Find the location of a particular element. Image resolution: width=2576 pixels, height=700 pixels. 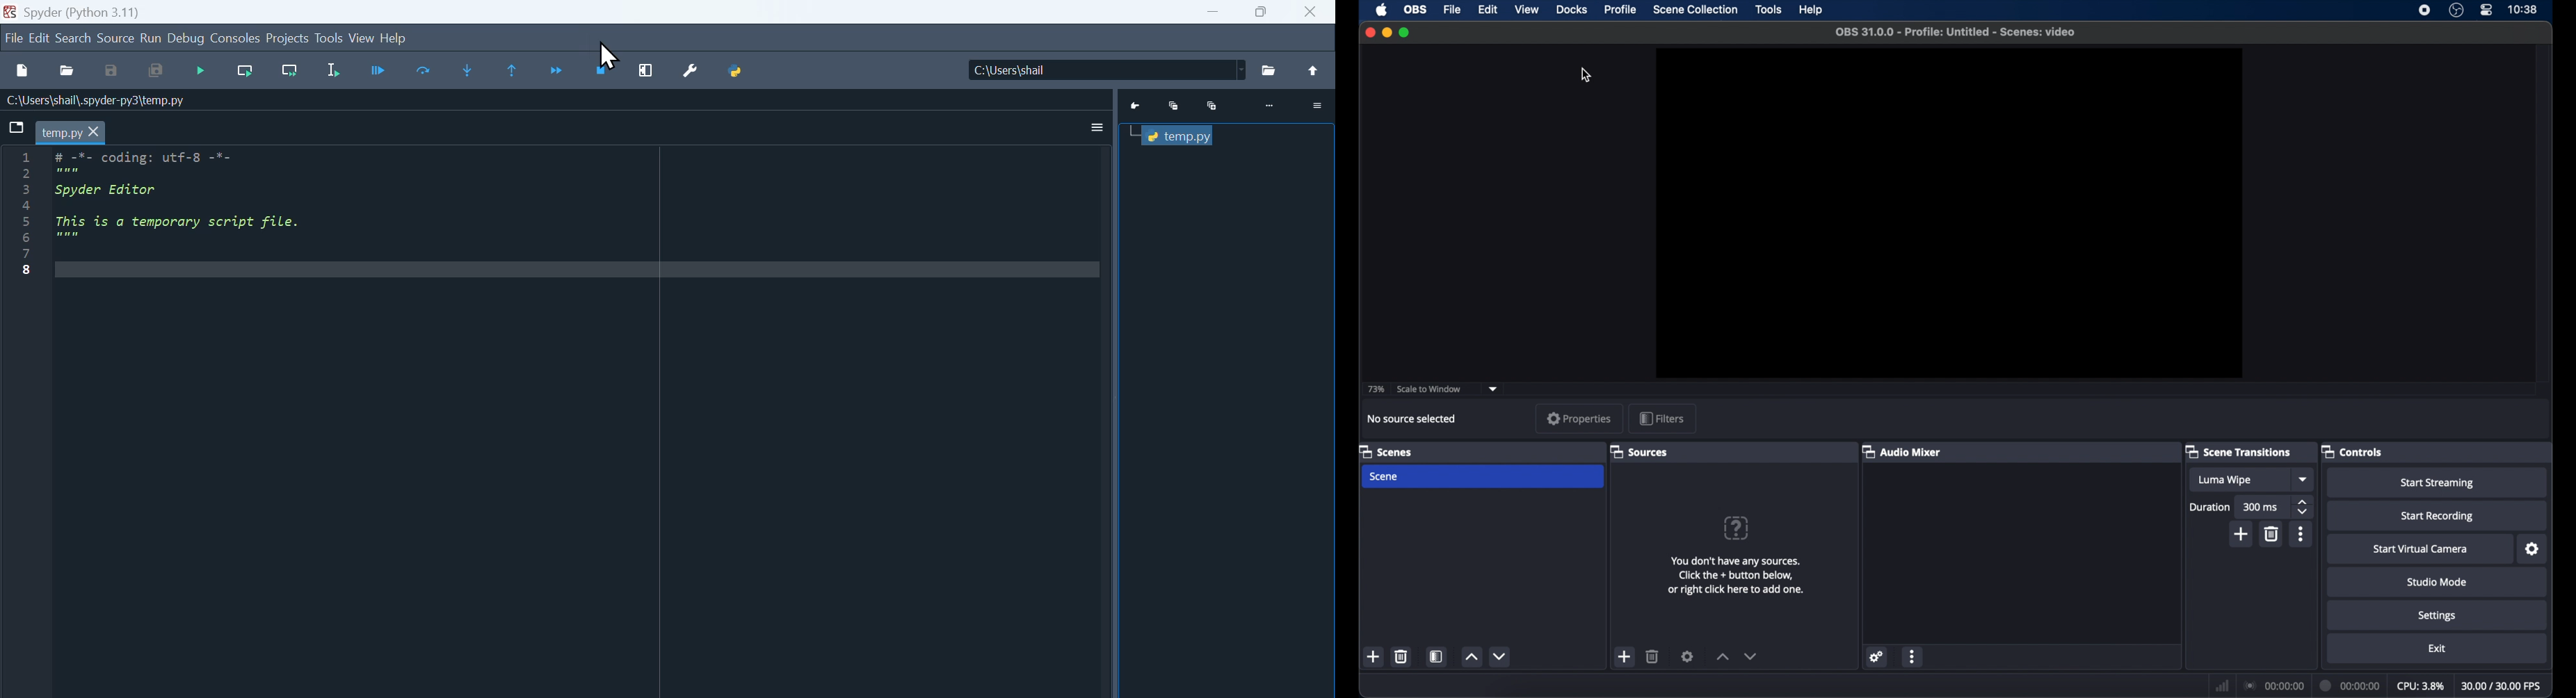

cpu: 3.8% is located at coordinates (2421, 686).